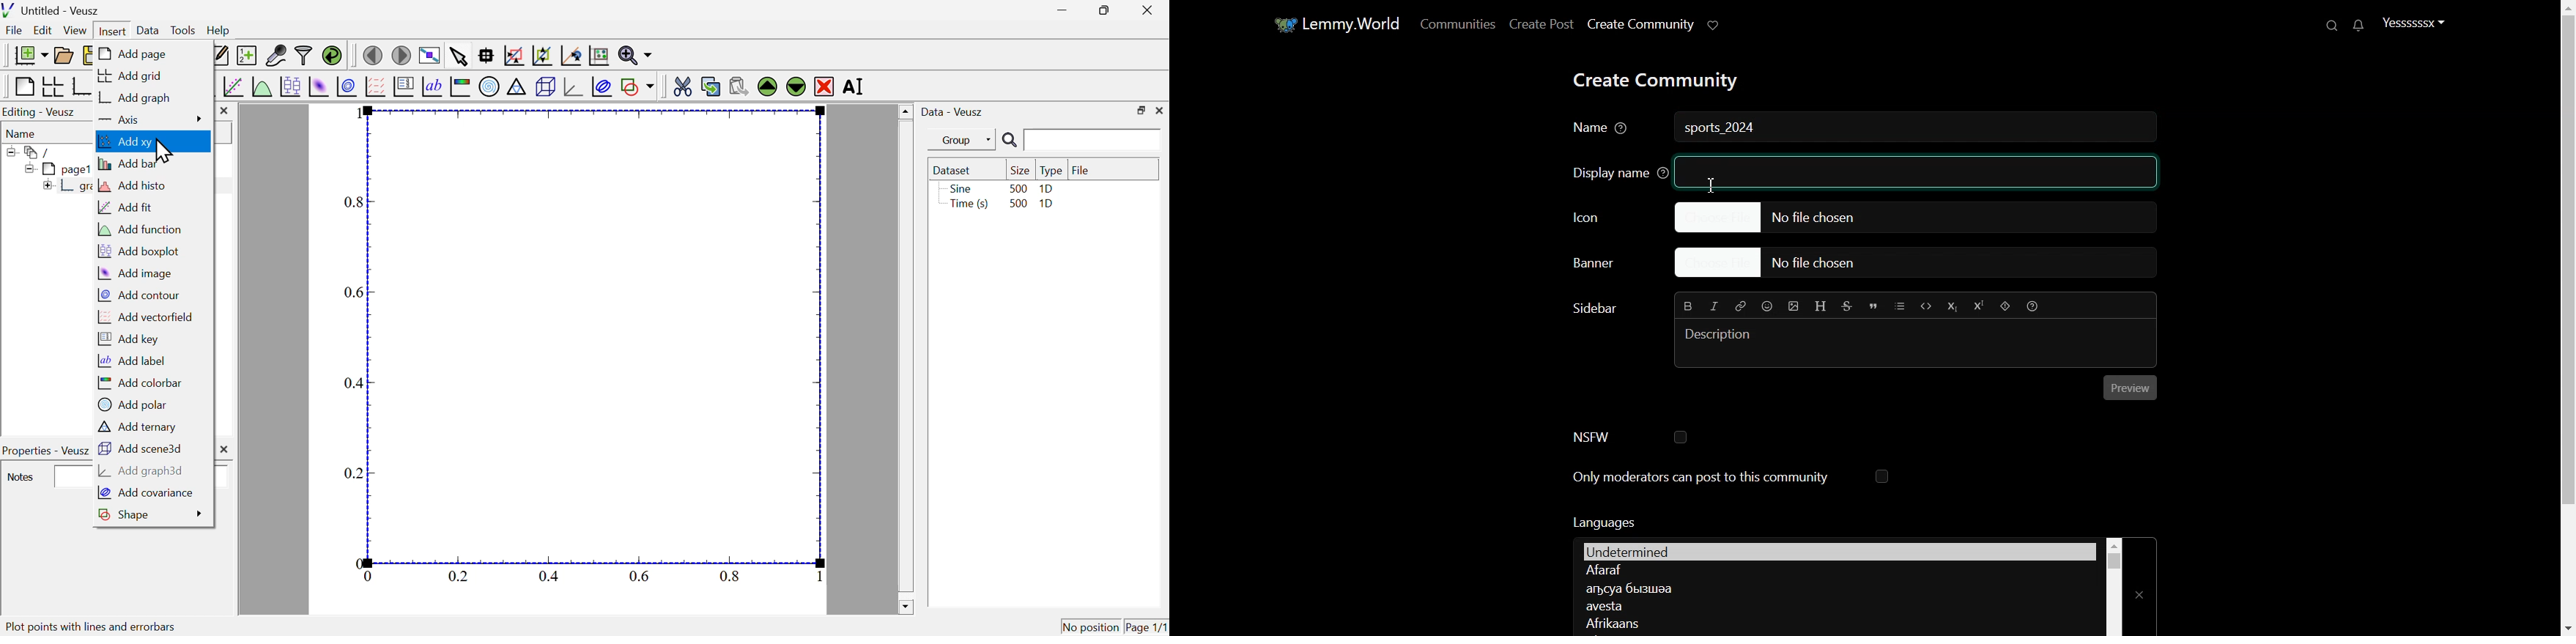 The width and height of the screenshot is (2576, 644). Describe the element at coordinates (404, 88) in the screenshot. I see `plot key` at that location.